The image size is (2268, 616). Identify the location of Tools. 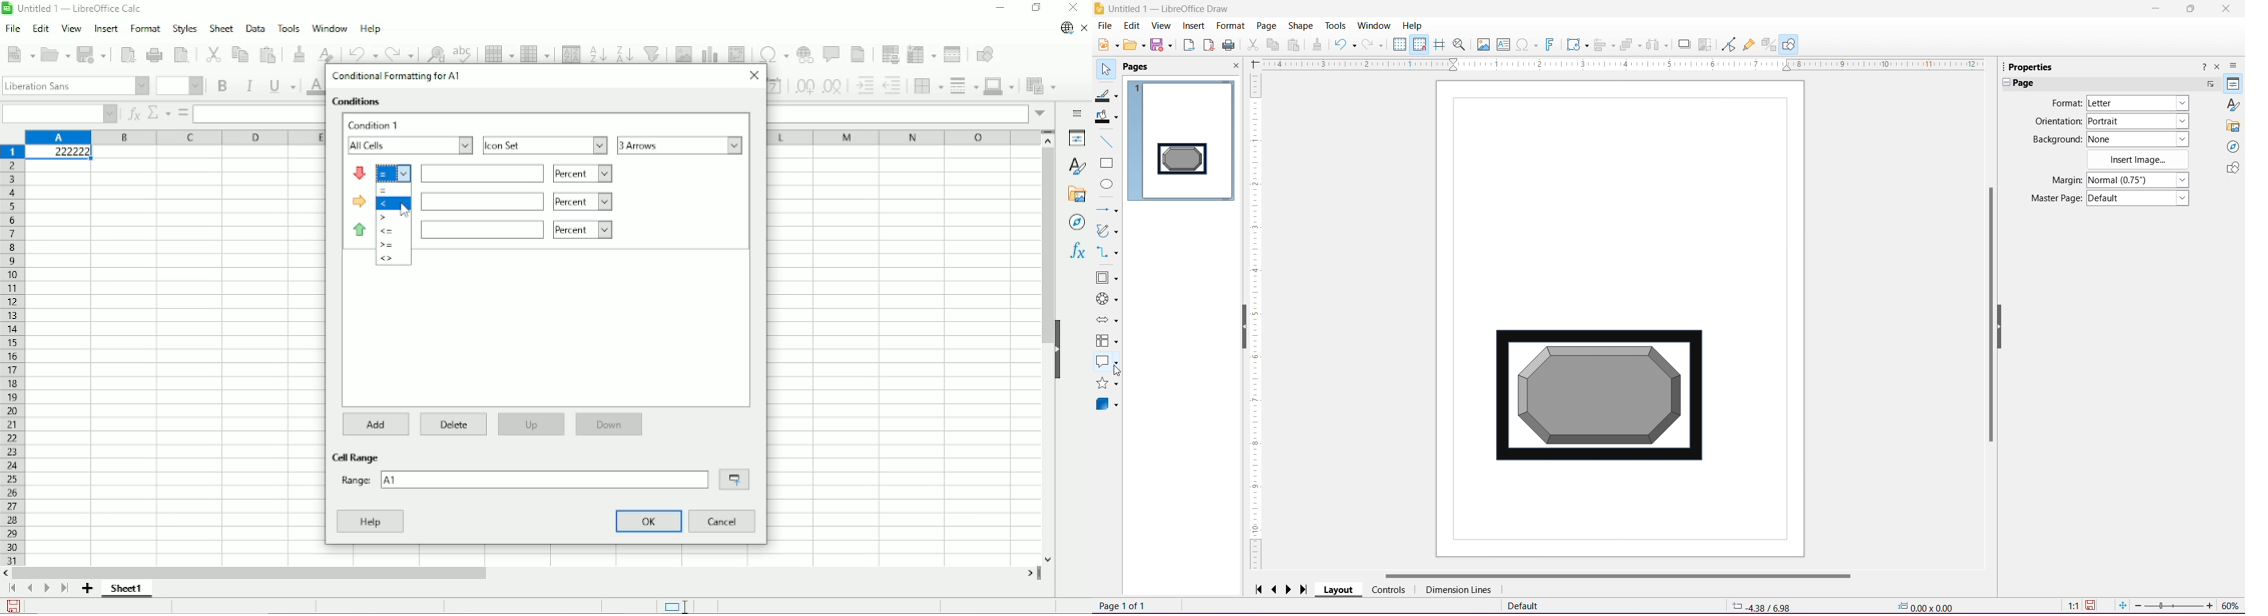
(1332, 25).